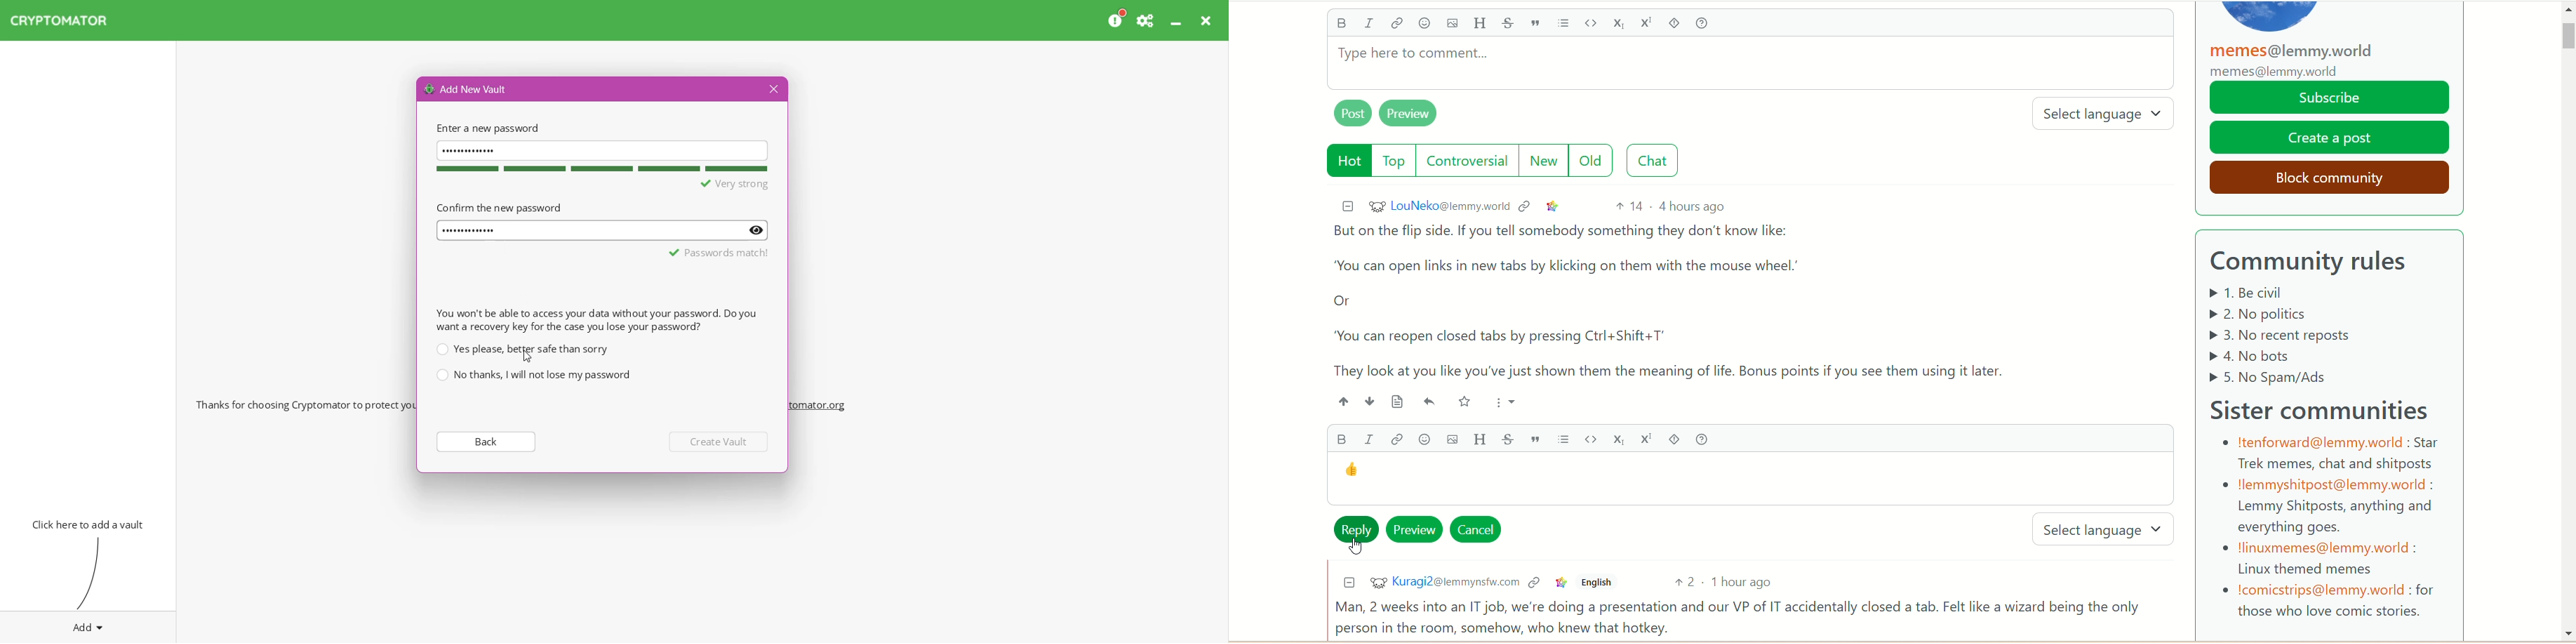 The width and height of the screenshot is (2576, 644). I want to click on emoji, so click(1428, 404).